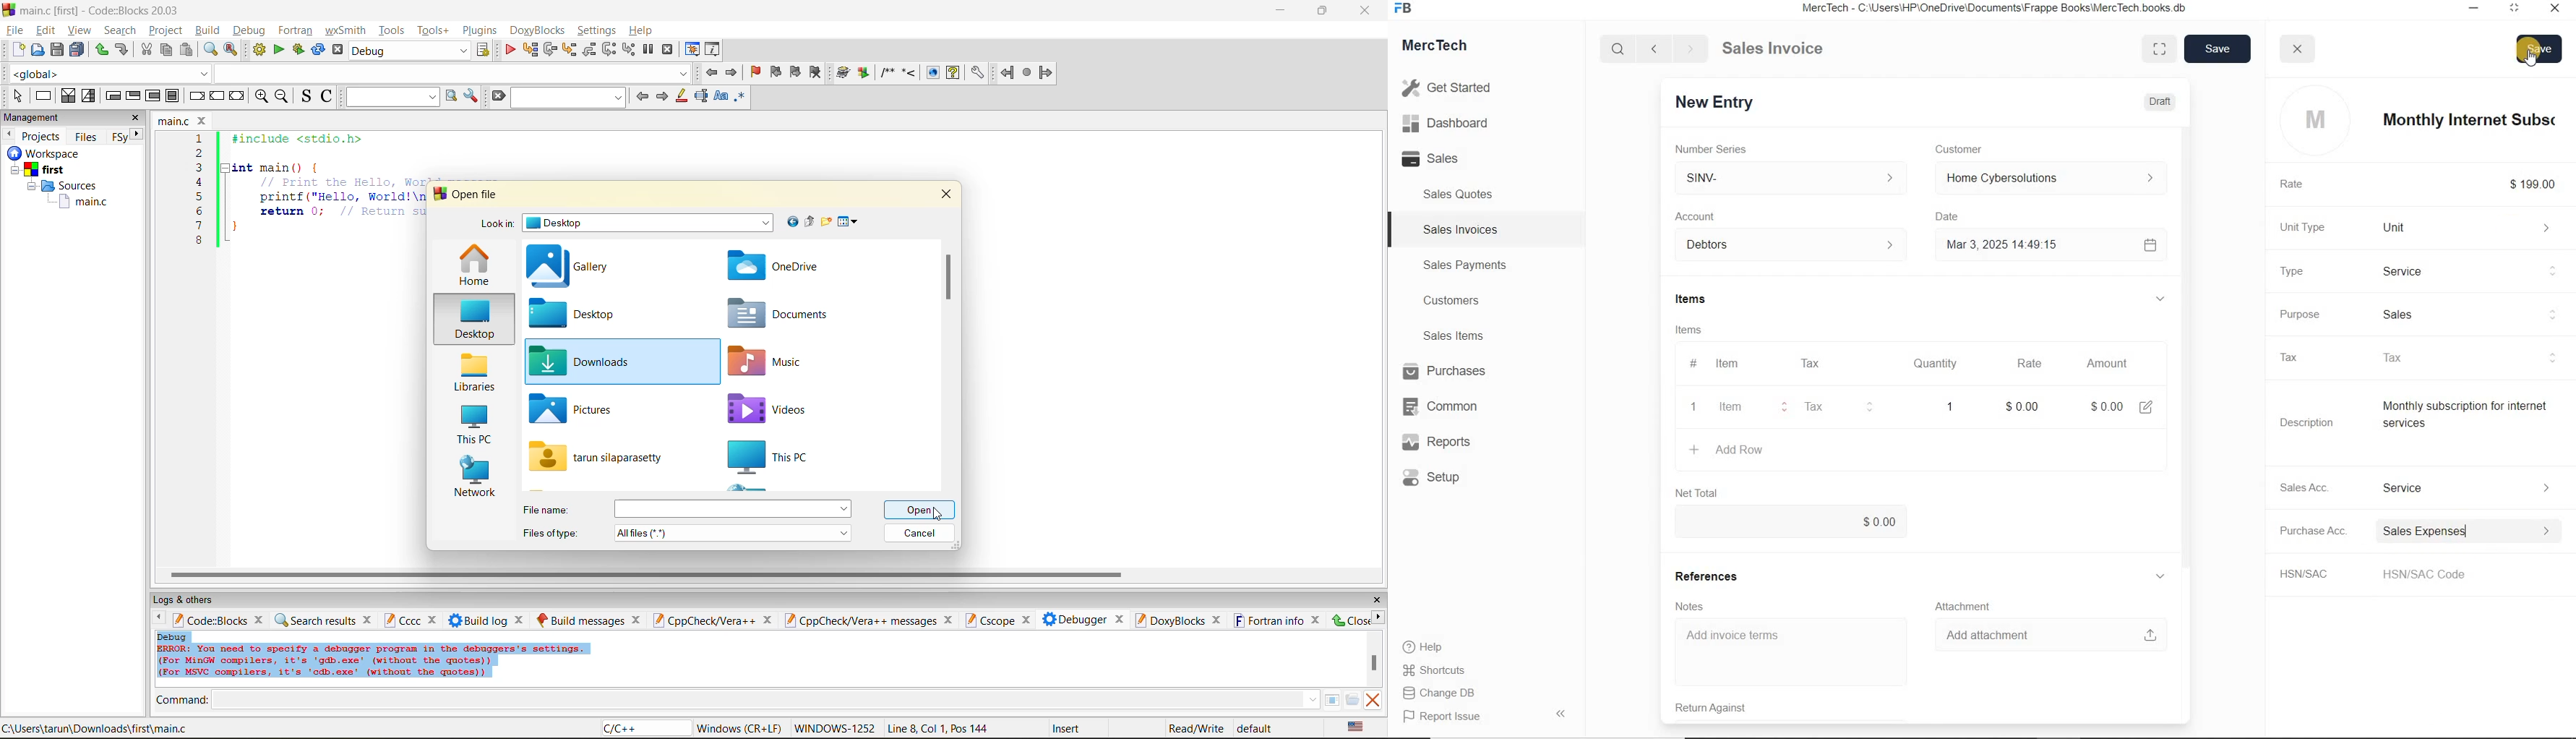 This screenshot has height=756, width=2576. What do you see at coordinates (1703, 300) in the screenshot?
I see `Items` at bounding box center [1703, 300].